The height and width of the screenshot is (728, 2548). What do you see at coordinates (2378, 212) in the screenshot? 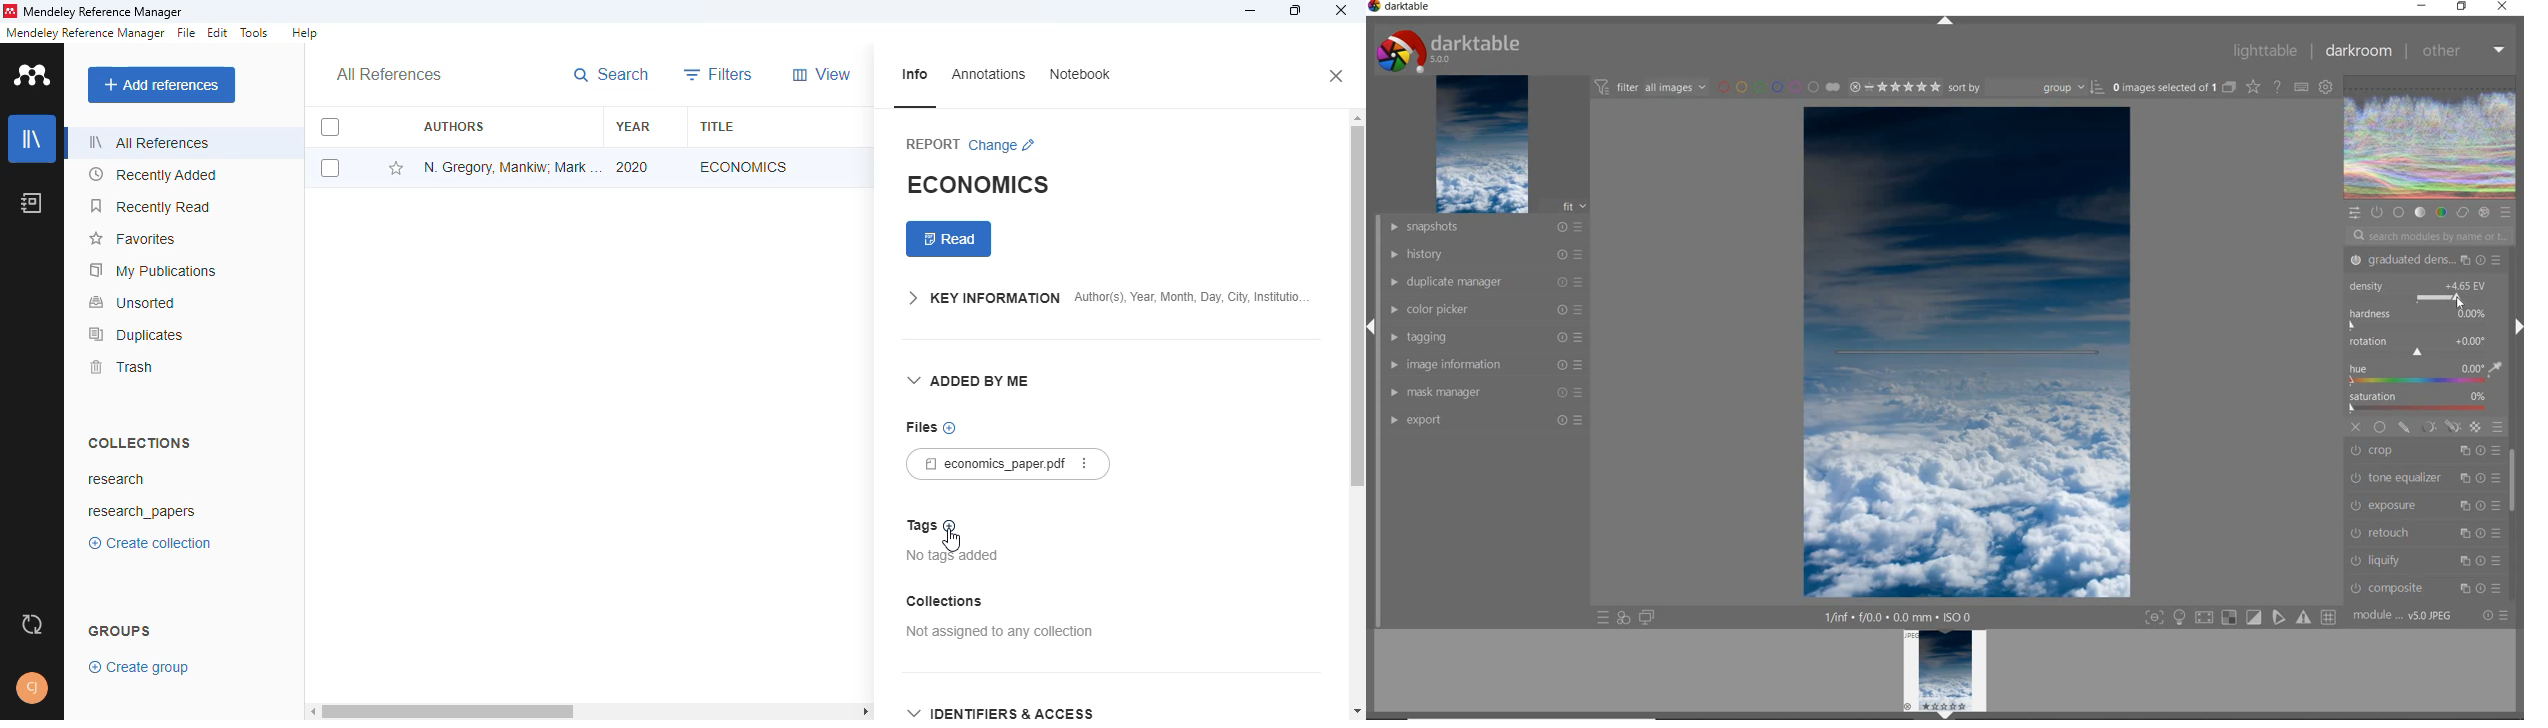
I see `SHOW ONLY ACTIVE MODULES` at bounding box center [2378, 212].